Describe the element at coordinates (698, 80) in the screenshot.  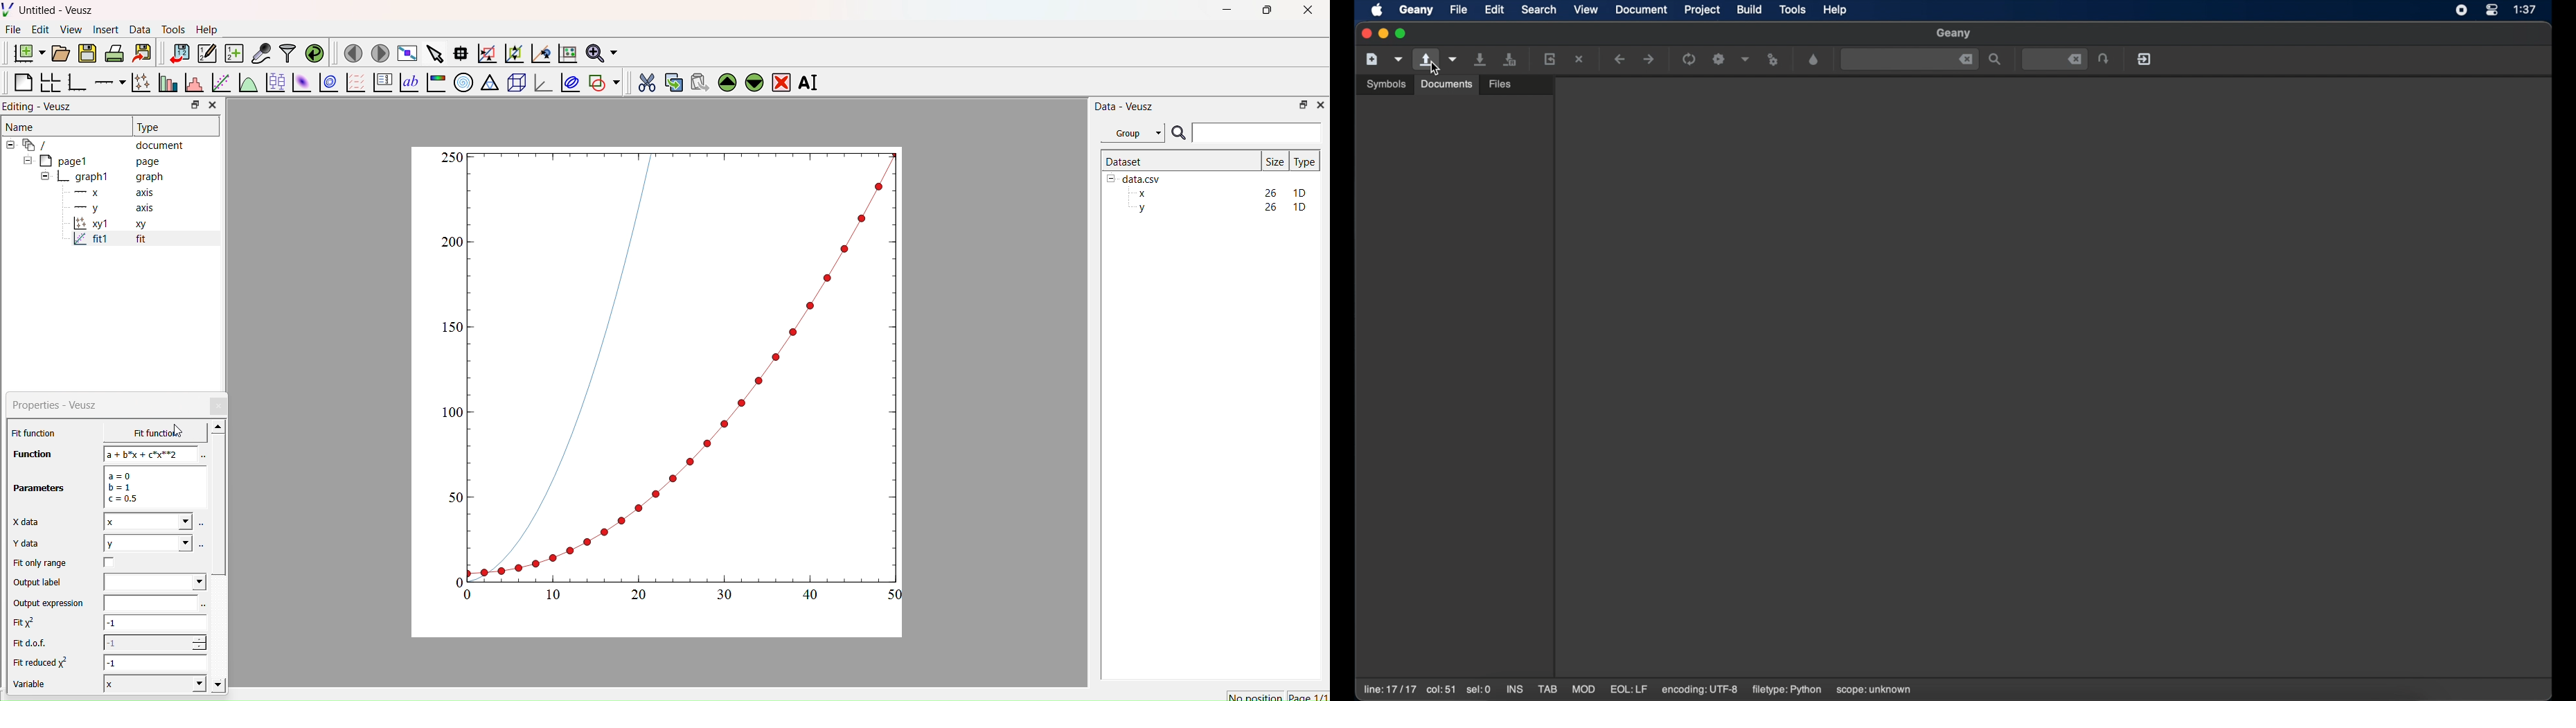
I see `Paste` at that location.